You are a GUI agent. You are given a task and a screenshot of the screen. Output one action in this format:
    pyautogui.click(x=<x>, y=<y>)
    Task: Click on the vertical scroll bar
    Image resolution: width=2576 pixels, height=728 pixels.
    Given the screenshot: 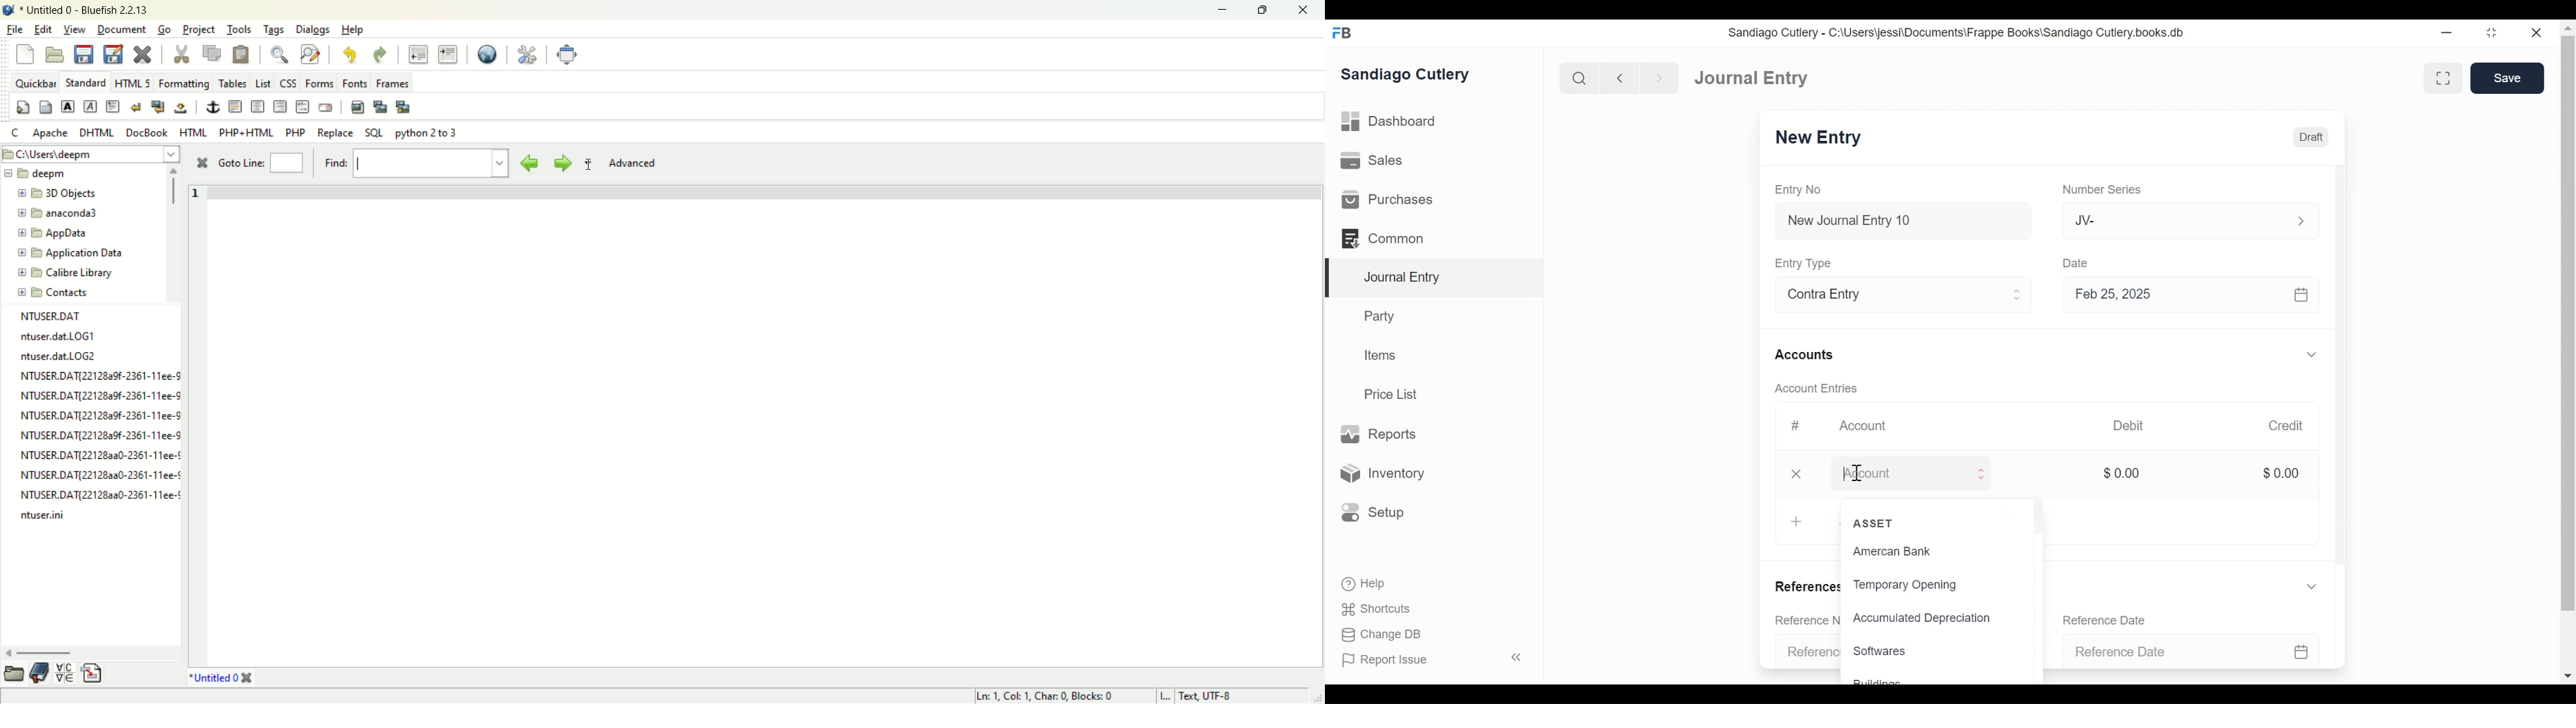 What is the action you would take?
    pyautogui.click(x=173, y=186)
    